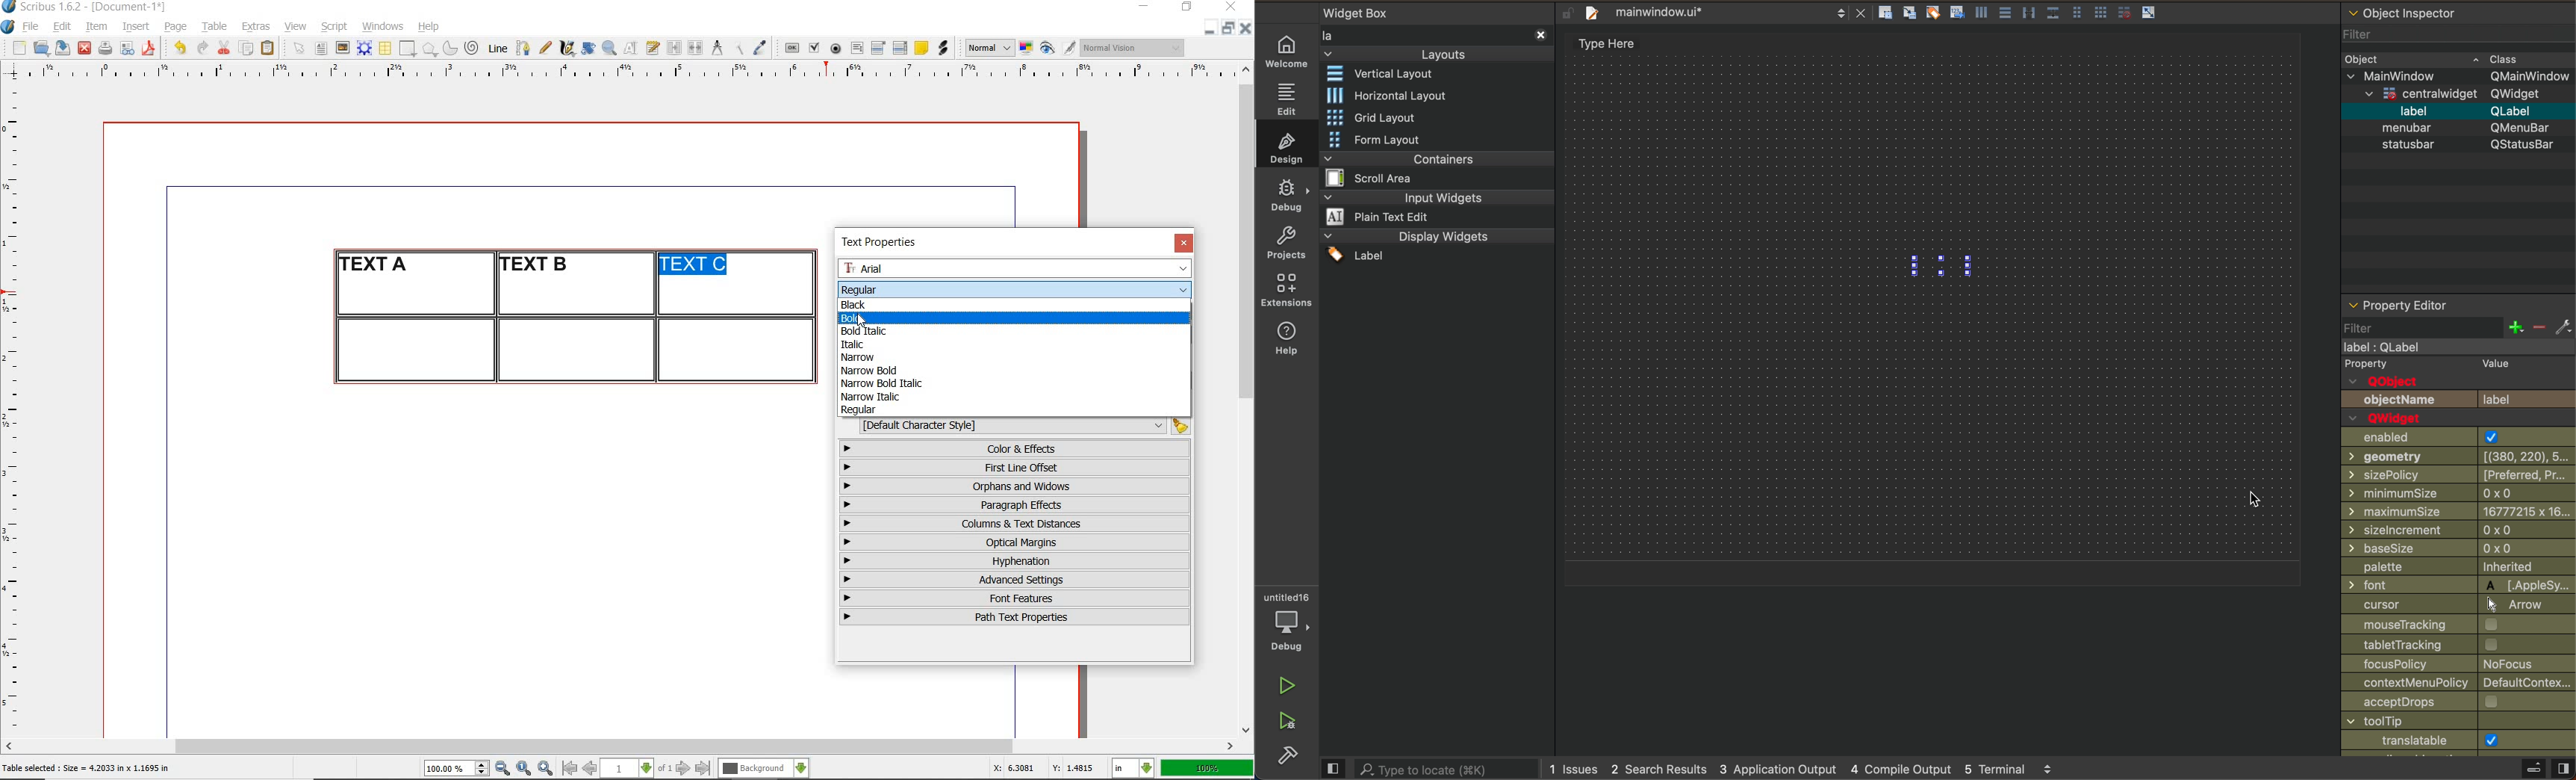 This screenshot has height=784, width=2576. What do you see at coordinates (609, 48) in the screenshot?
I see `zoom in or zoom out` at bounding box center [609, 48].